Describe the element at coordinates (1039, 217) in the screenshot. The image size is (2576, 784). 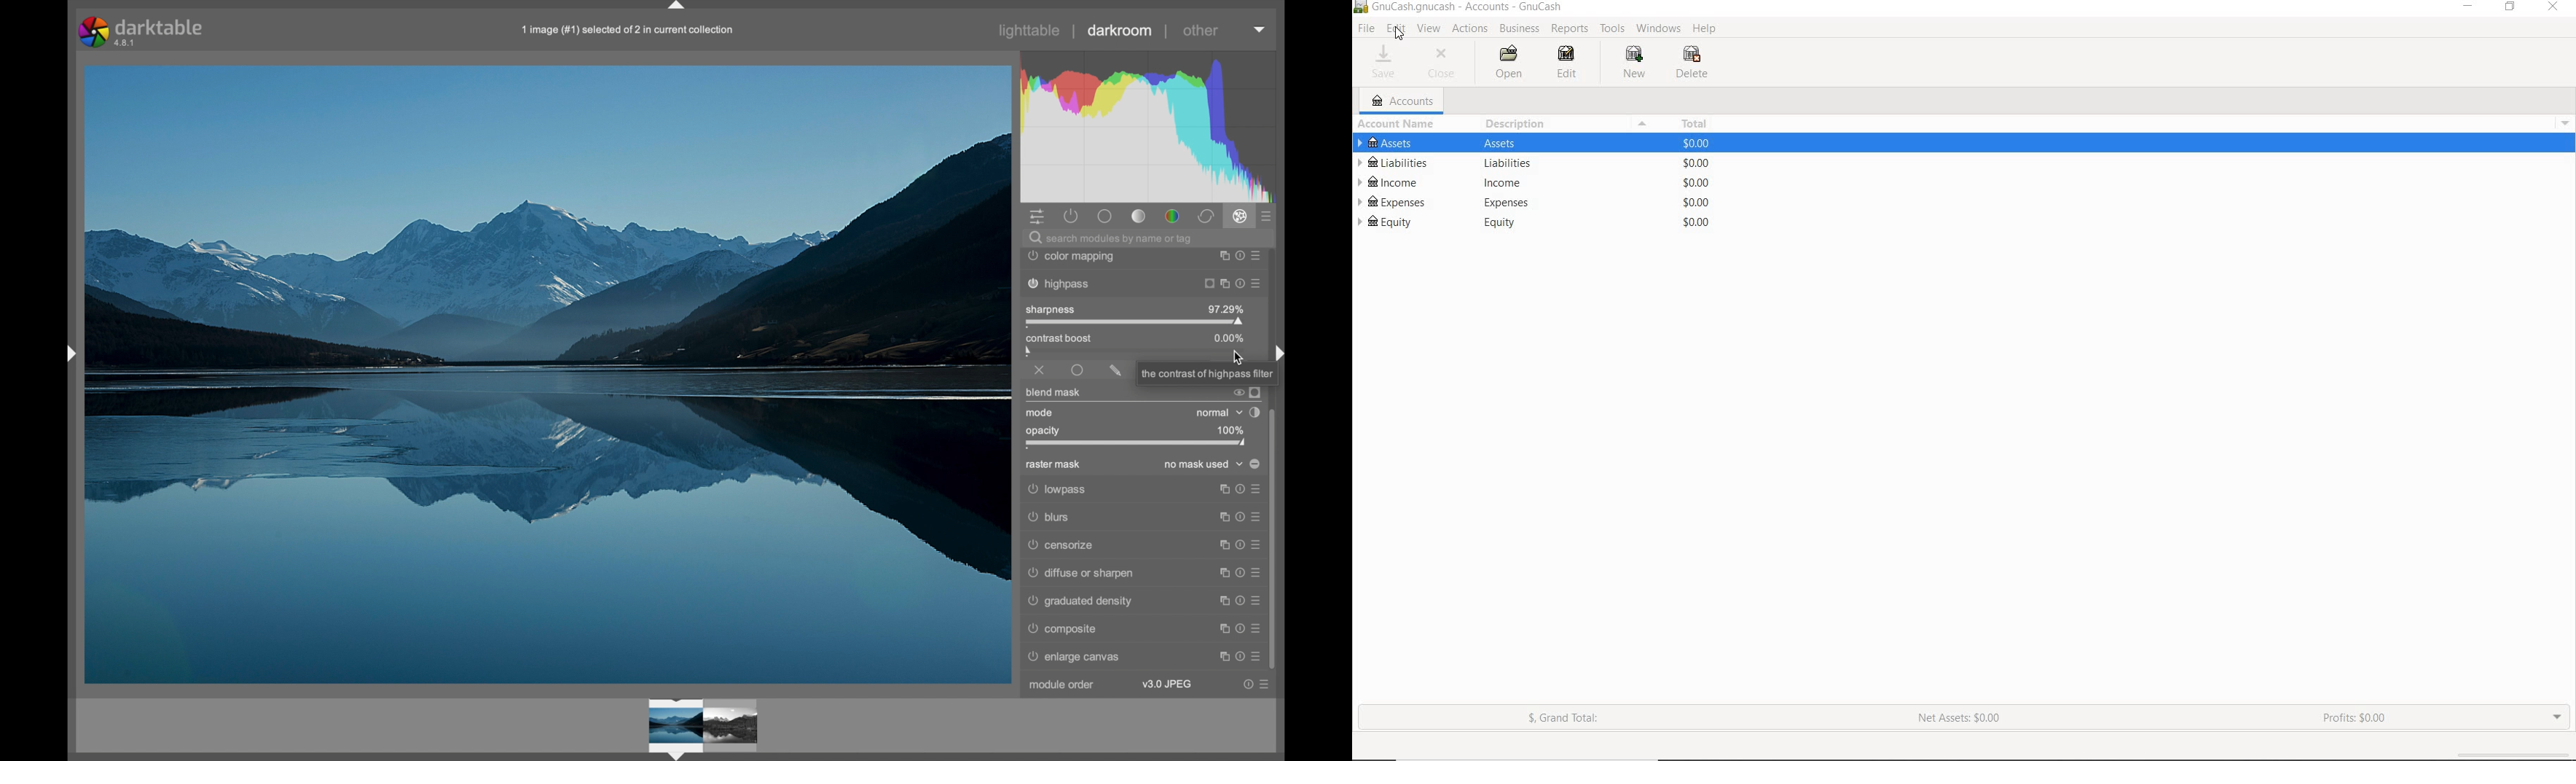
I see `quick access panel` at that location.